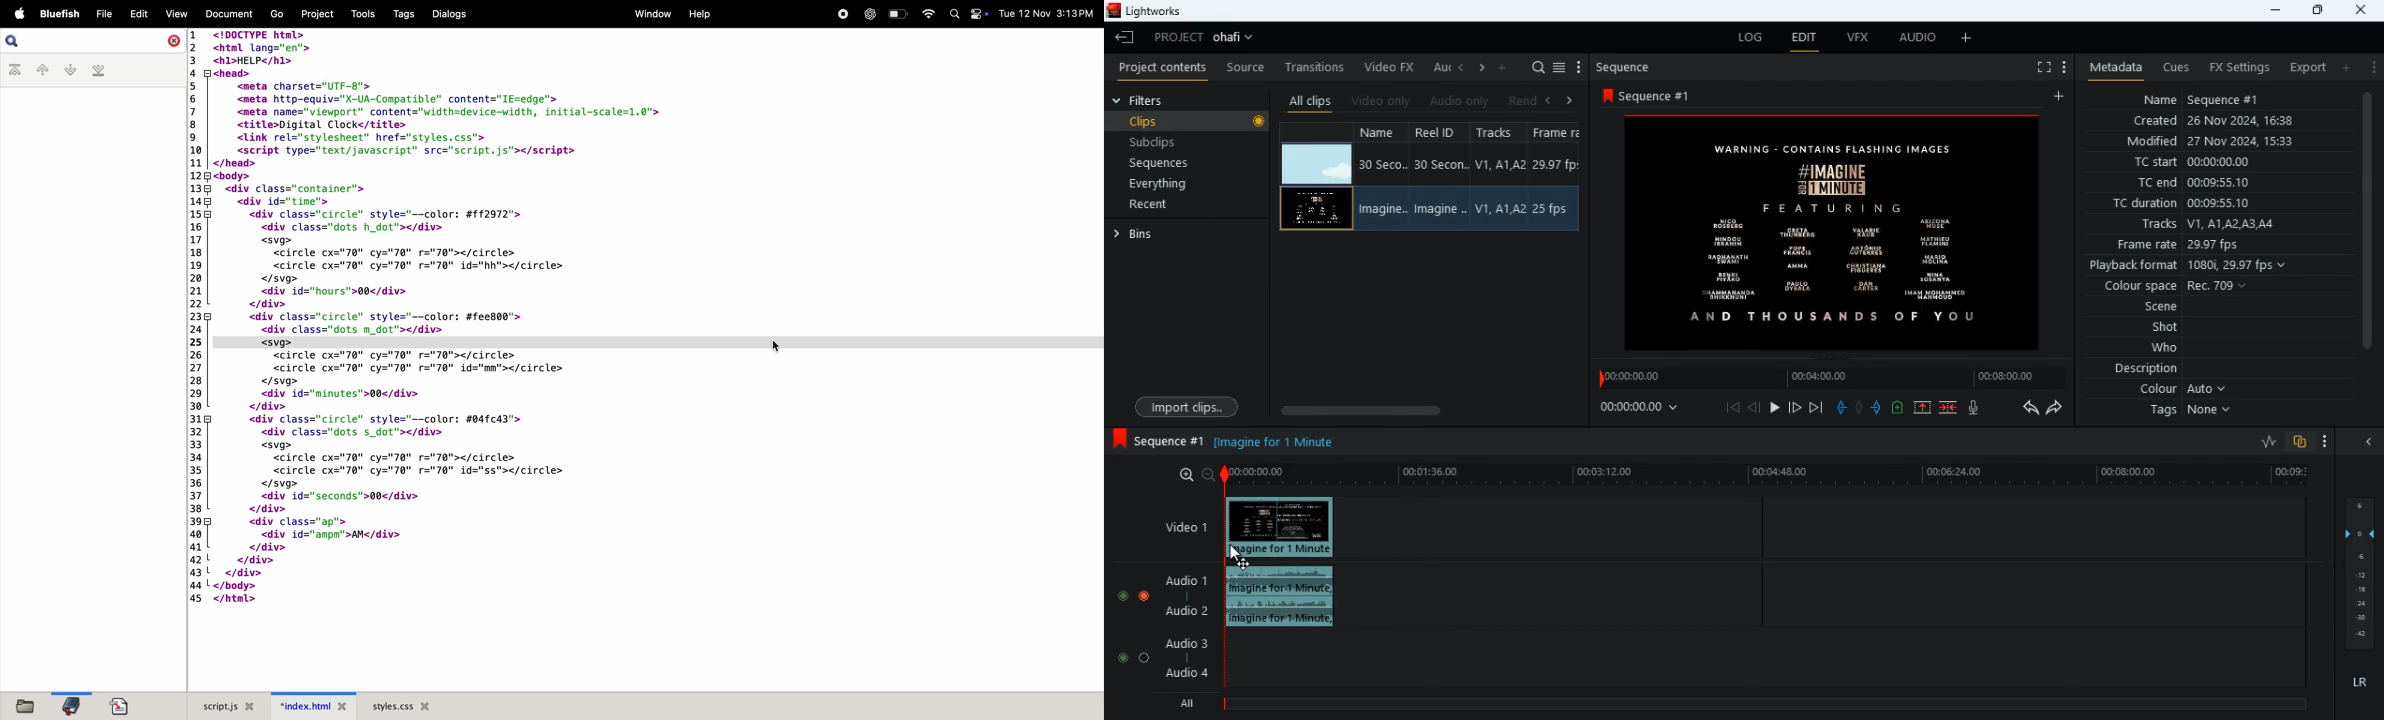 The image size is (2408, 728). What do you see at coordinates (1187, 584) in the screenshot?
I see `audio 1` at bounding box center [1187, 584].